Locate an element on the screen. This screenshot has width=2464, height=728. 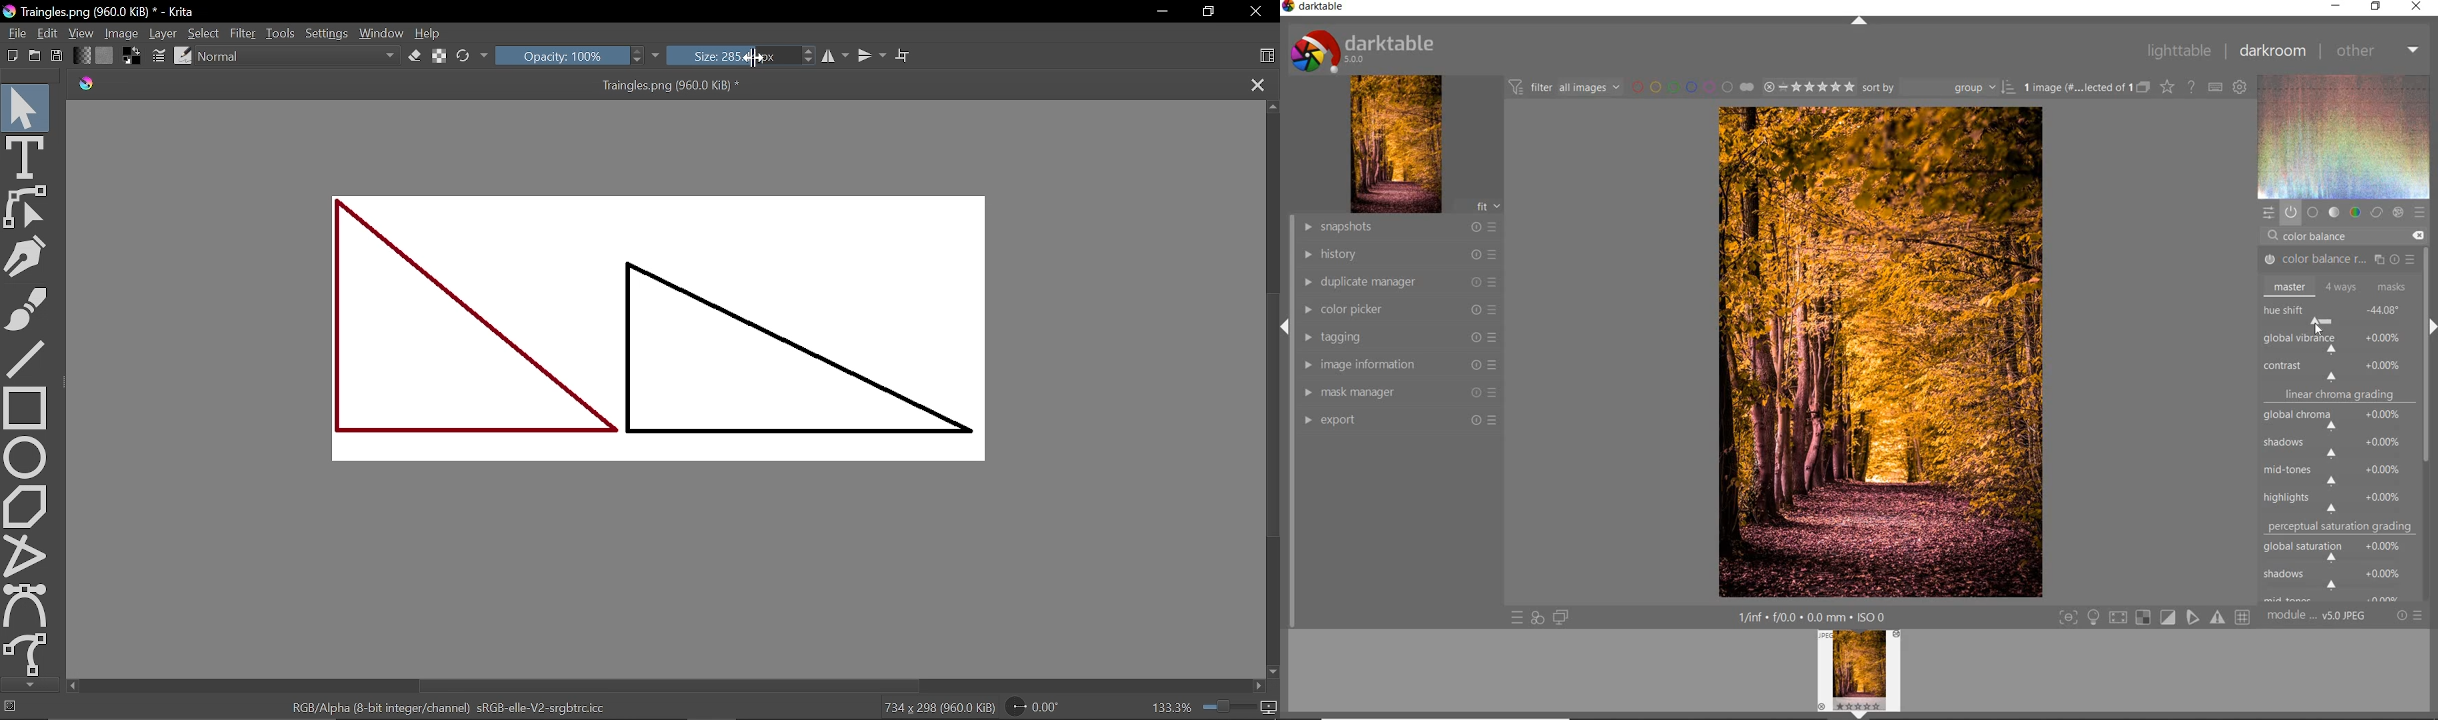
shadows is located at coordinates (2337, 448).